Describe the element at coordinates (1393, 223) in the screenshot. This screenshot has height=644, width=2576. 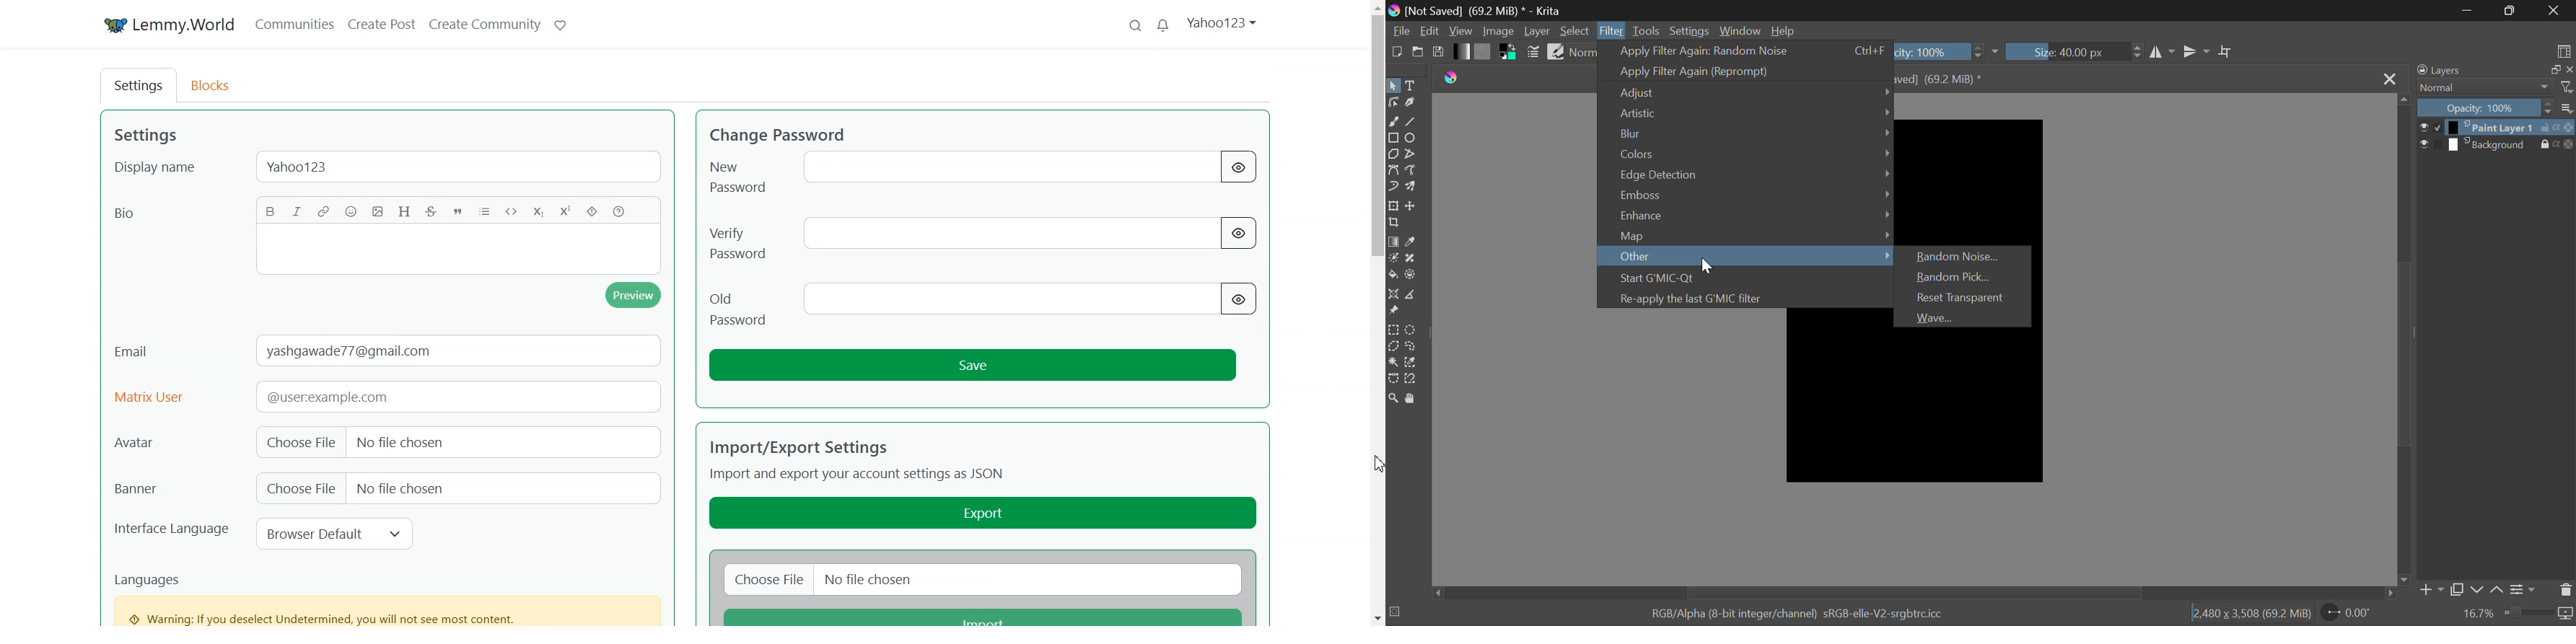
I see `Crop` at that location.